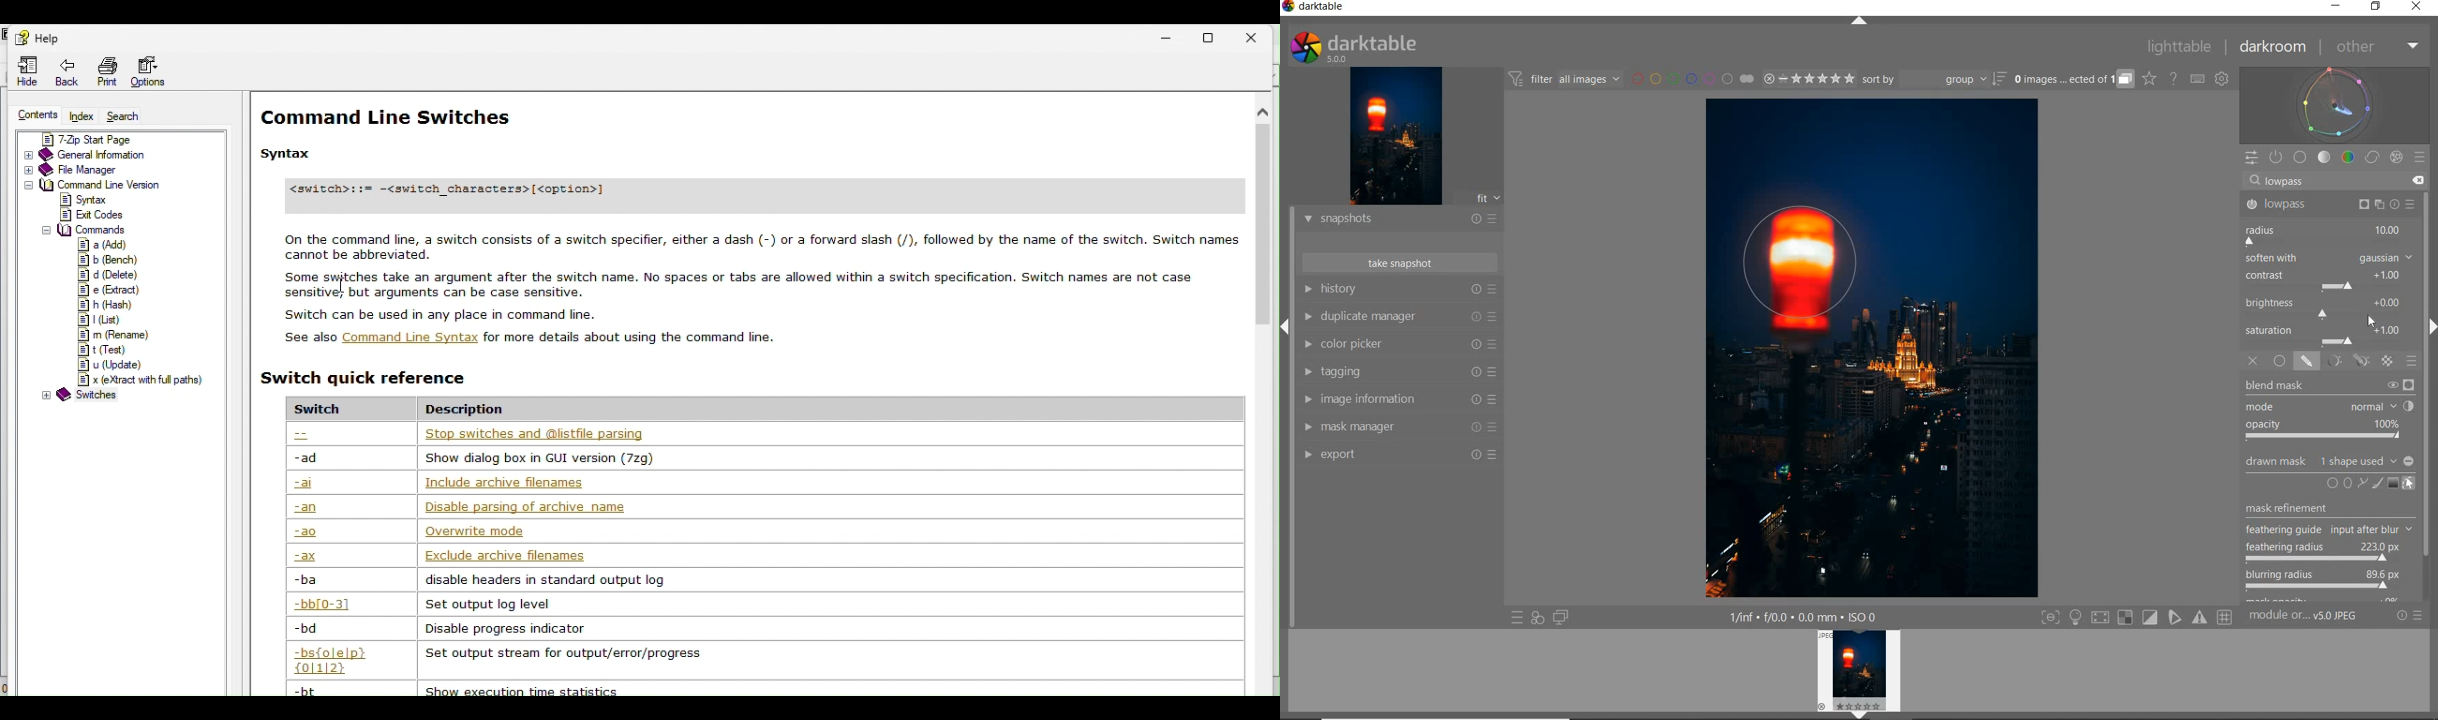 This screenshot has width=2464, height=728. What do you see at coordinates (124, 350) in the screenshot?
I see `t` at bounding box center [124, 350].